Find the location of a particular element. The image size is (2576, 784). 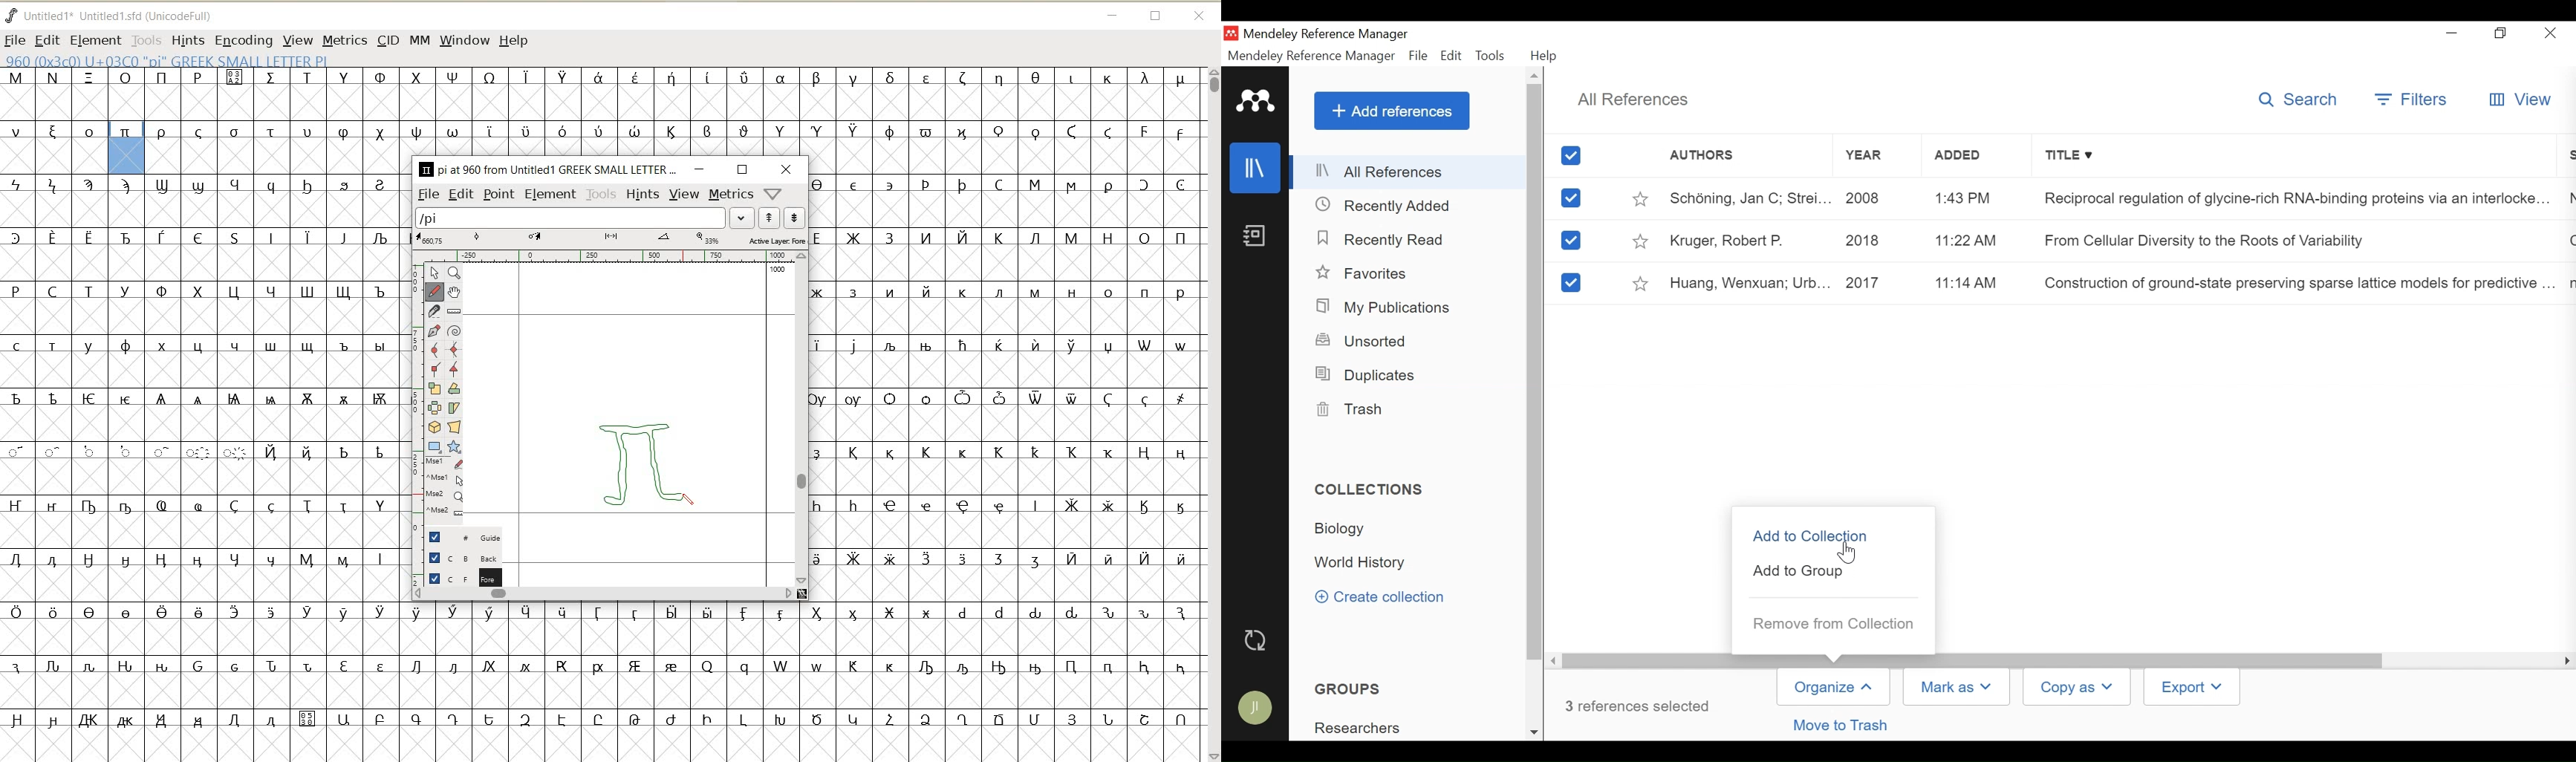

SCROLLBAR is located at coordinates (1212, 414).